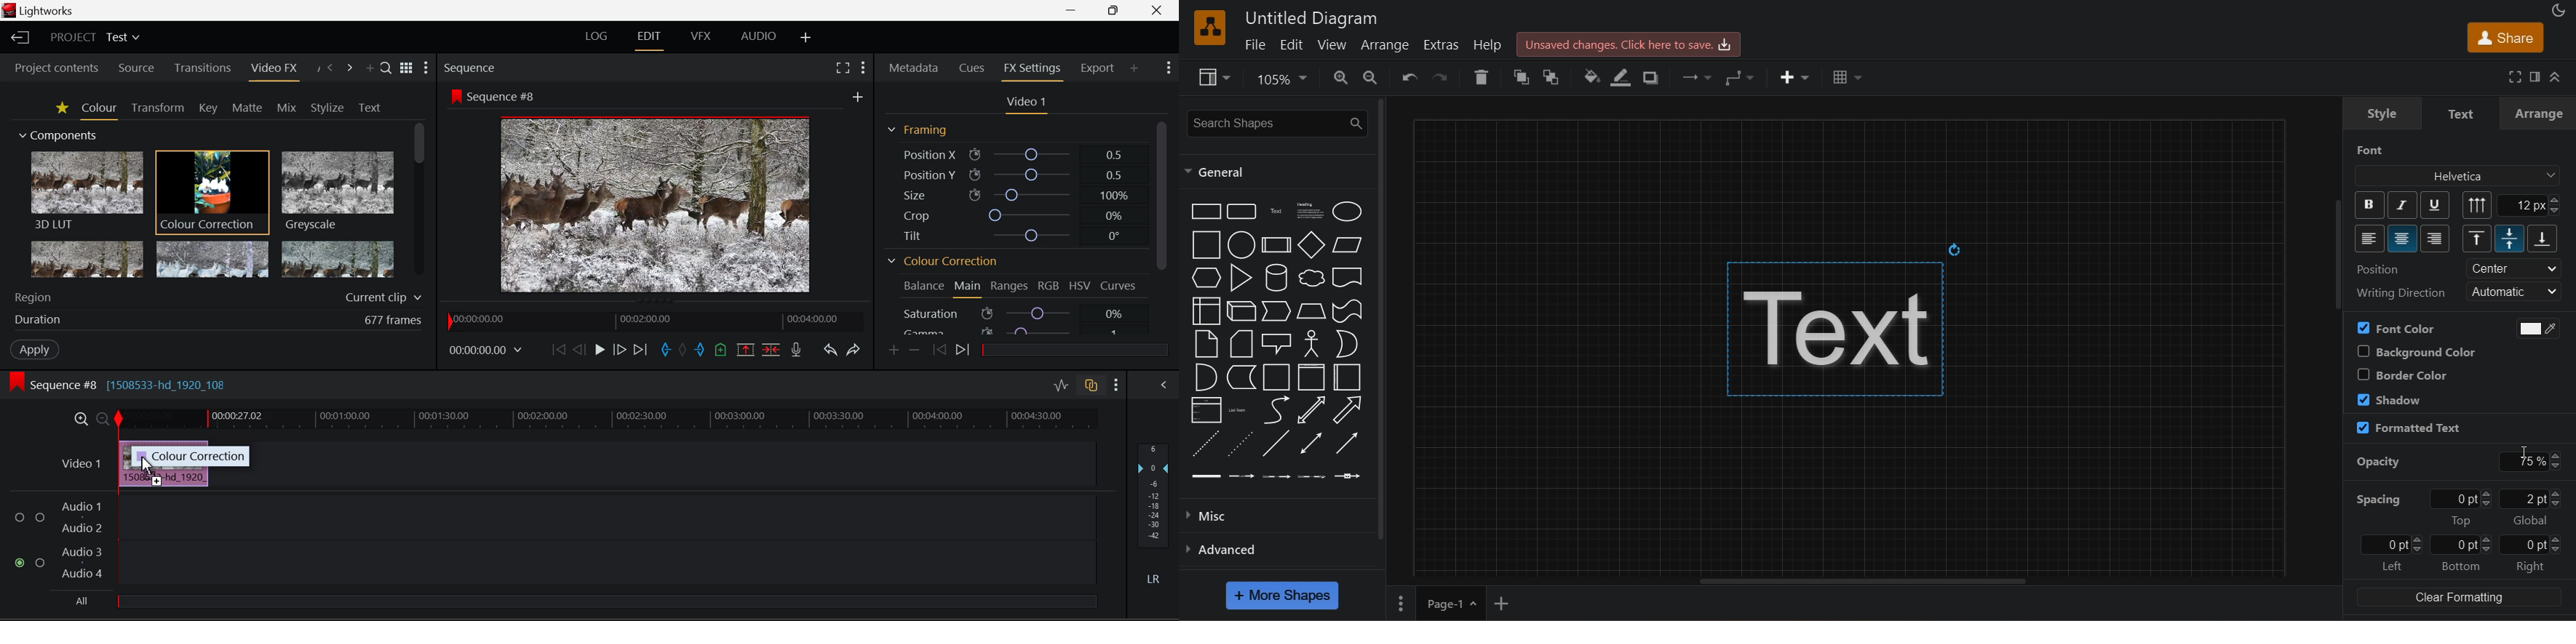  What do you see at coordinates (1011, 214) in the screenshot?
I see `Crop` at bounding box center [1011, 214].